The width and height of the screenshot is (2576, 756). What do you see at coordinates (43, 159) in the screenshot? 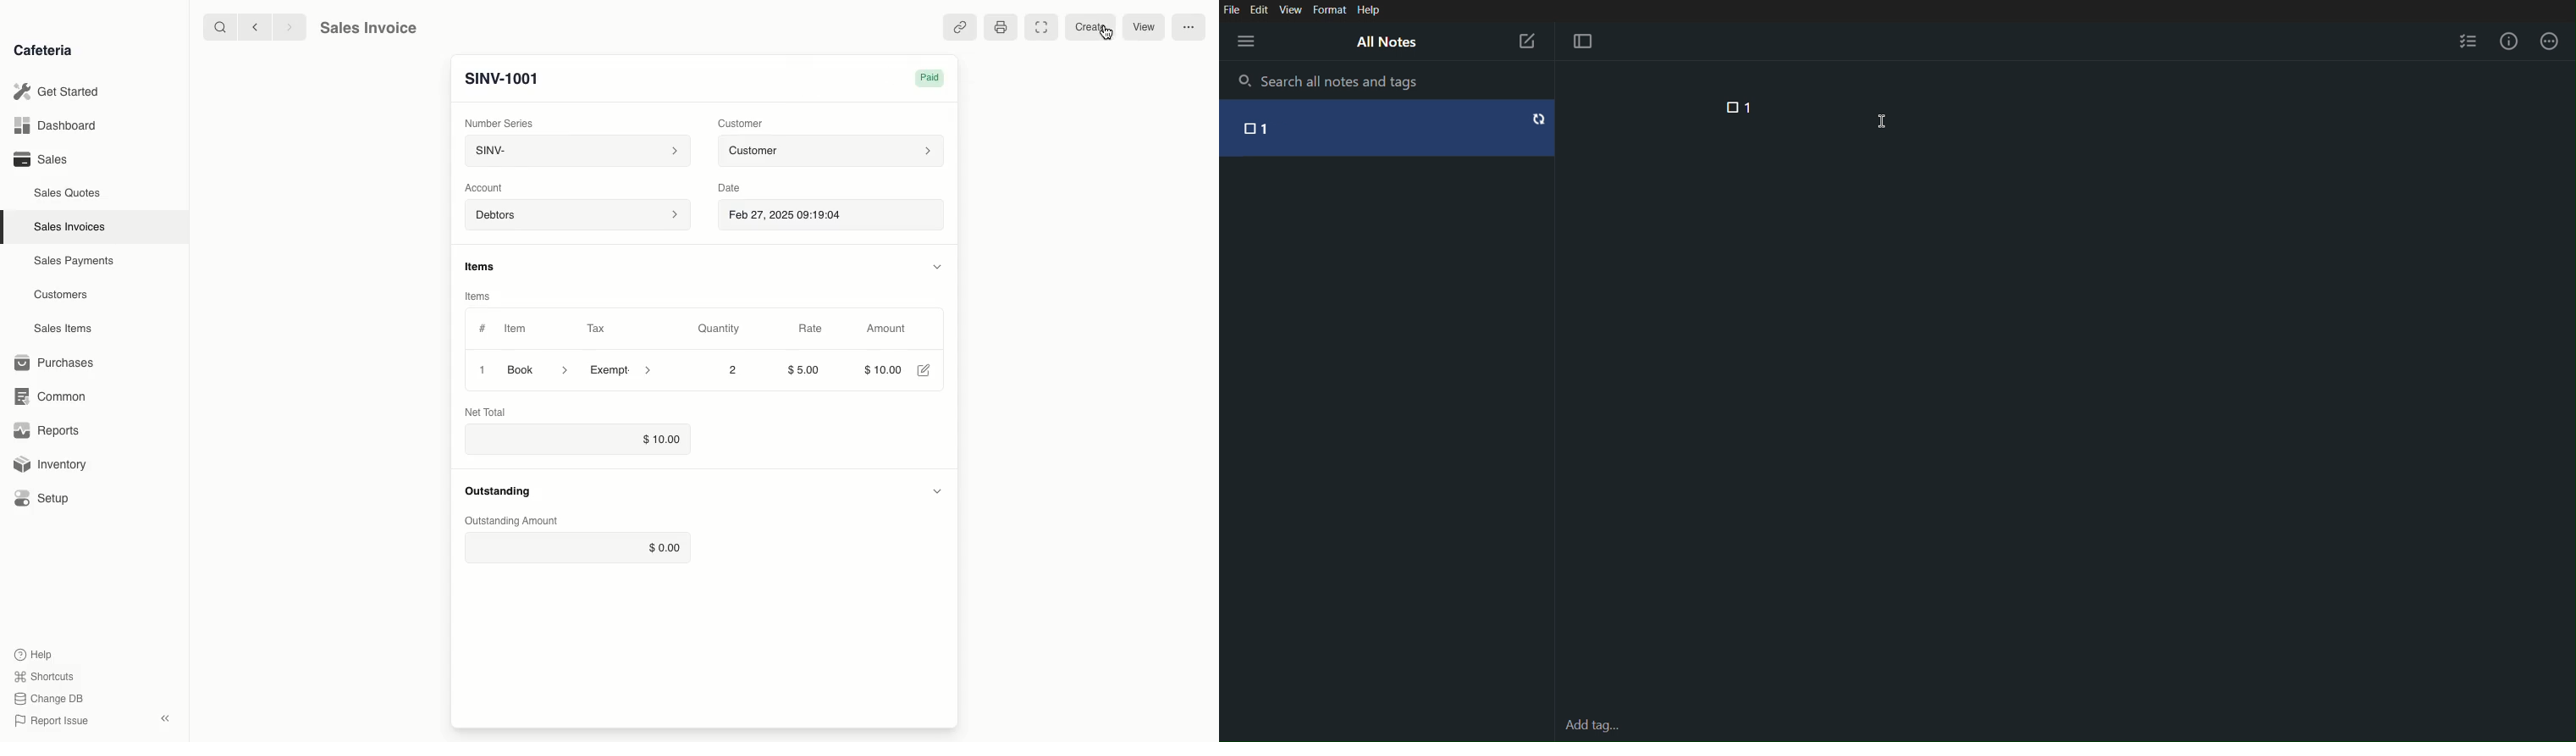
I see `Sales` at bounding box center [43, 159].